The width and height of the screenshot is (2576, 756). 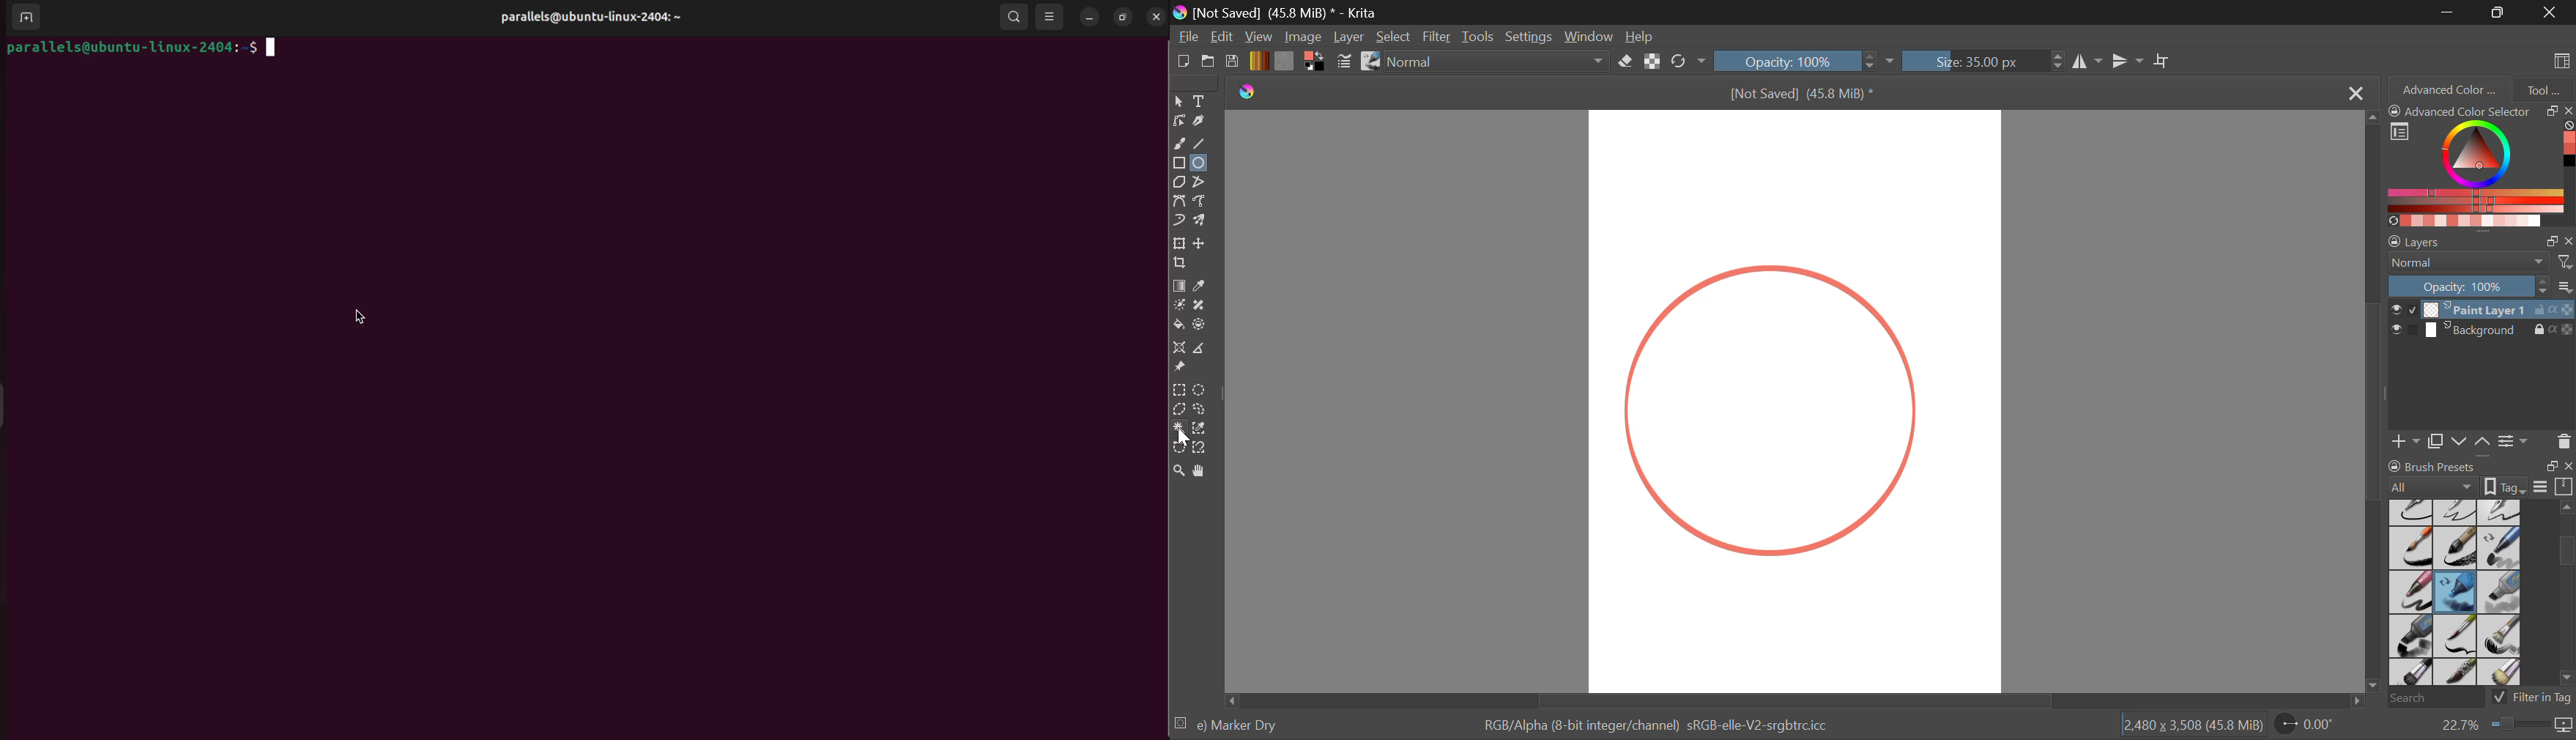 I want to click on Shape Generated, so click(x=1778, y=413).